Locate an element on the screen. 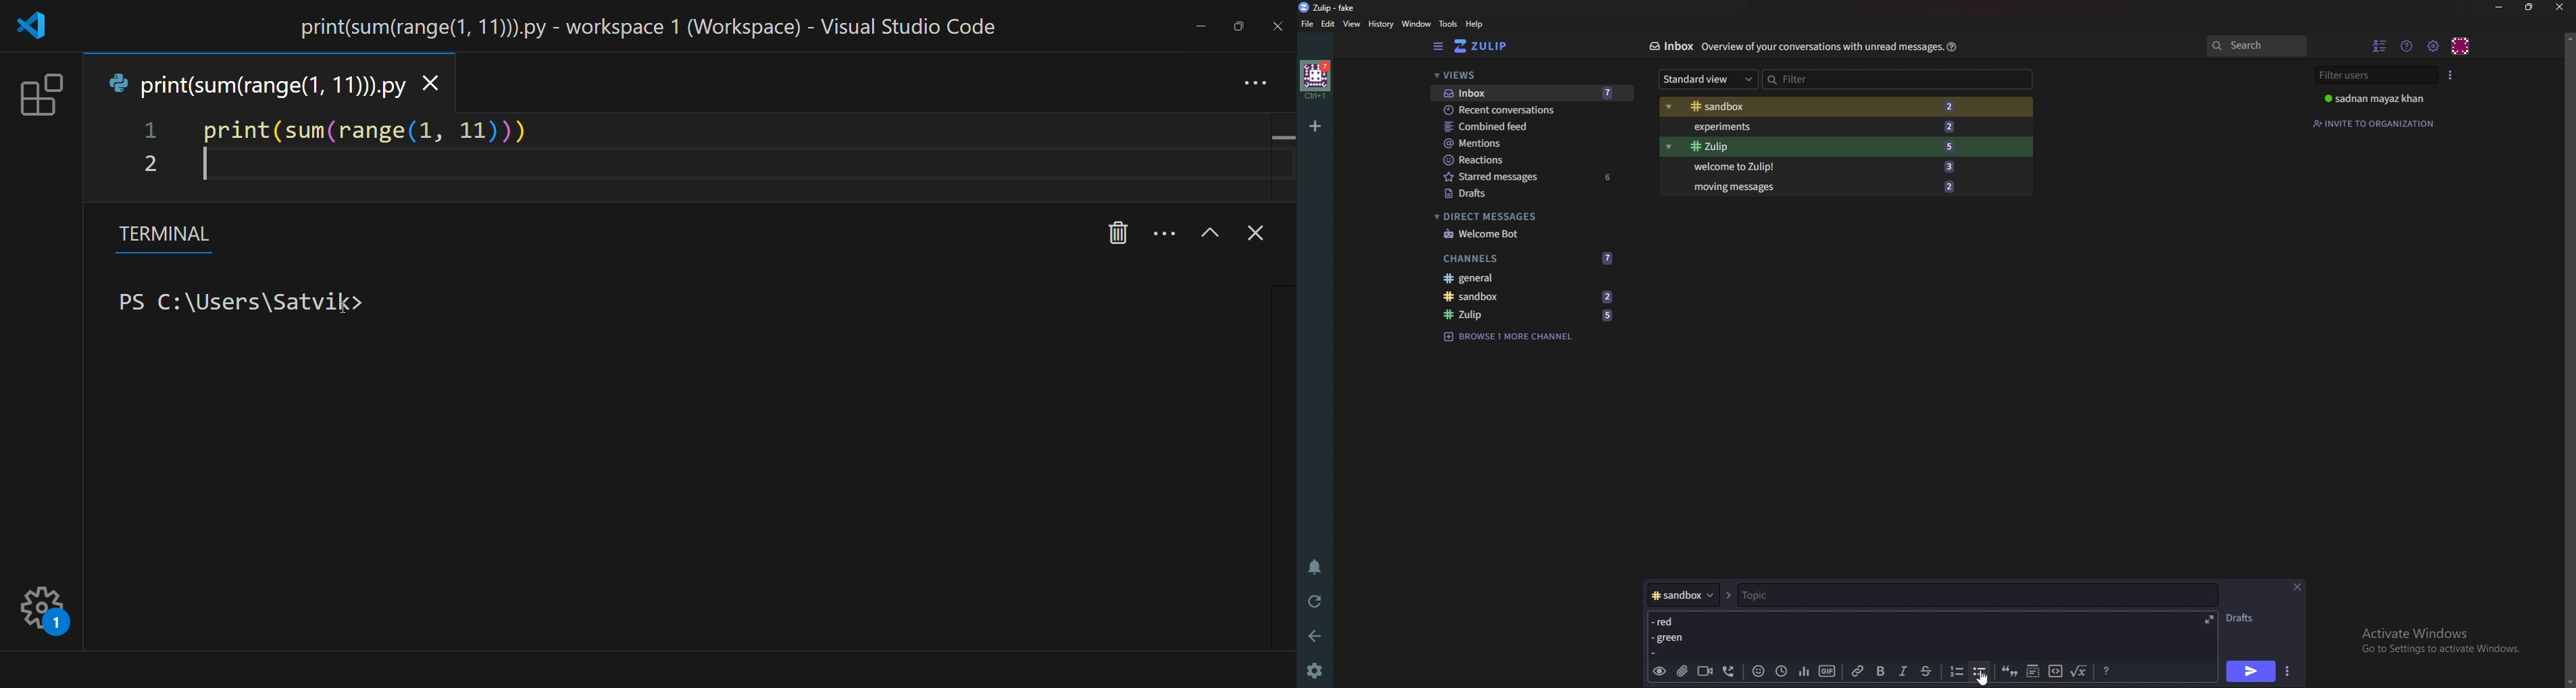 The width and height of the screenshot is (2576, 700). search is located at coordinates (2256, 45).